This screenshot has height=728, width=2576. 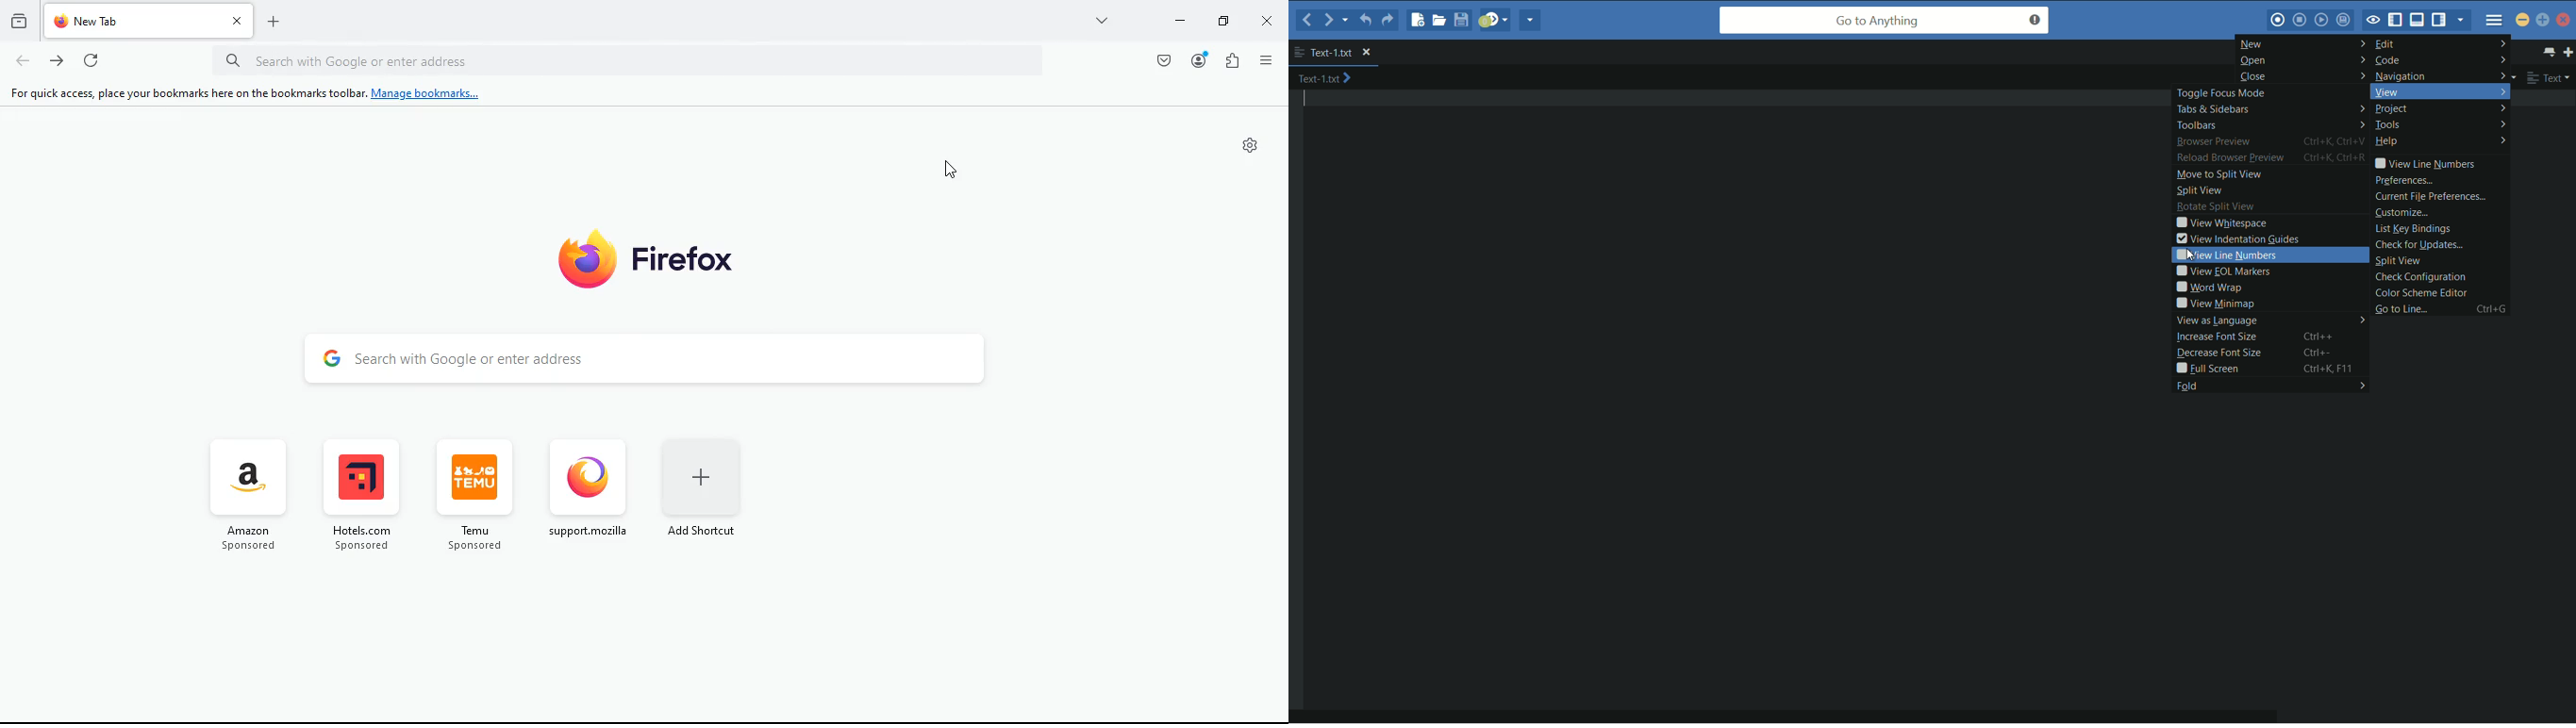 I want to click on new, so click(x=2303, y=44).